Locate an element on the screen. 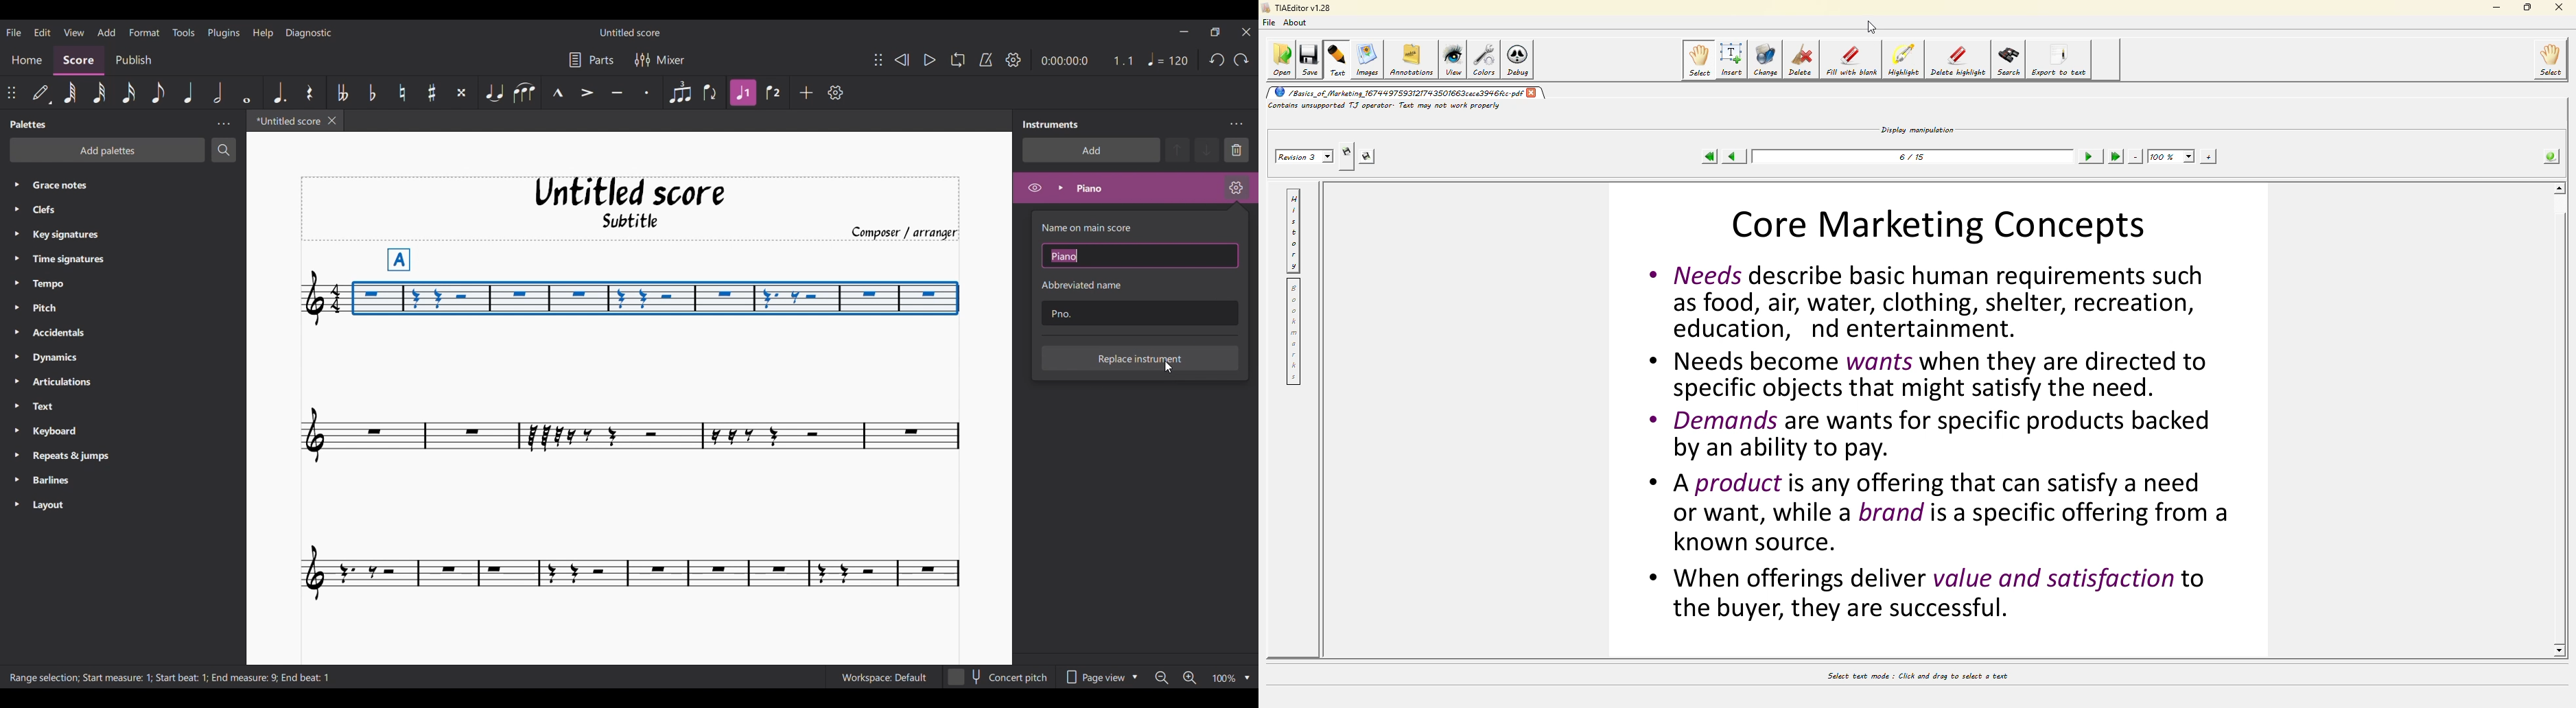 The image size is (2576, 728). Tempo is located at coordinates (73, 285).